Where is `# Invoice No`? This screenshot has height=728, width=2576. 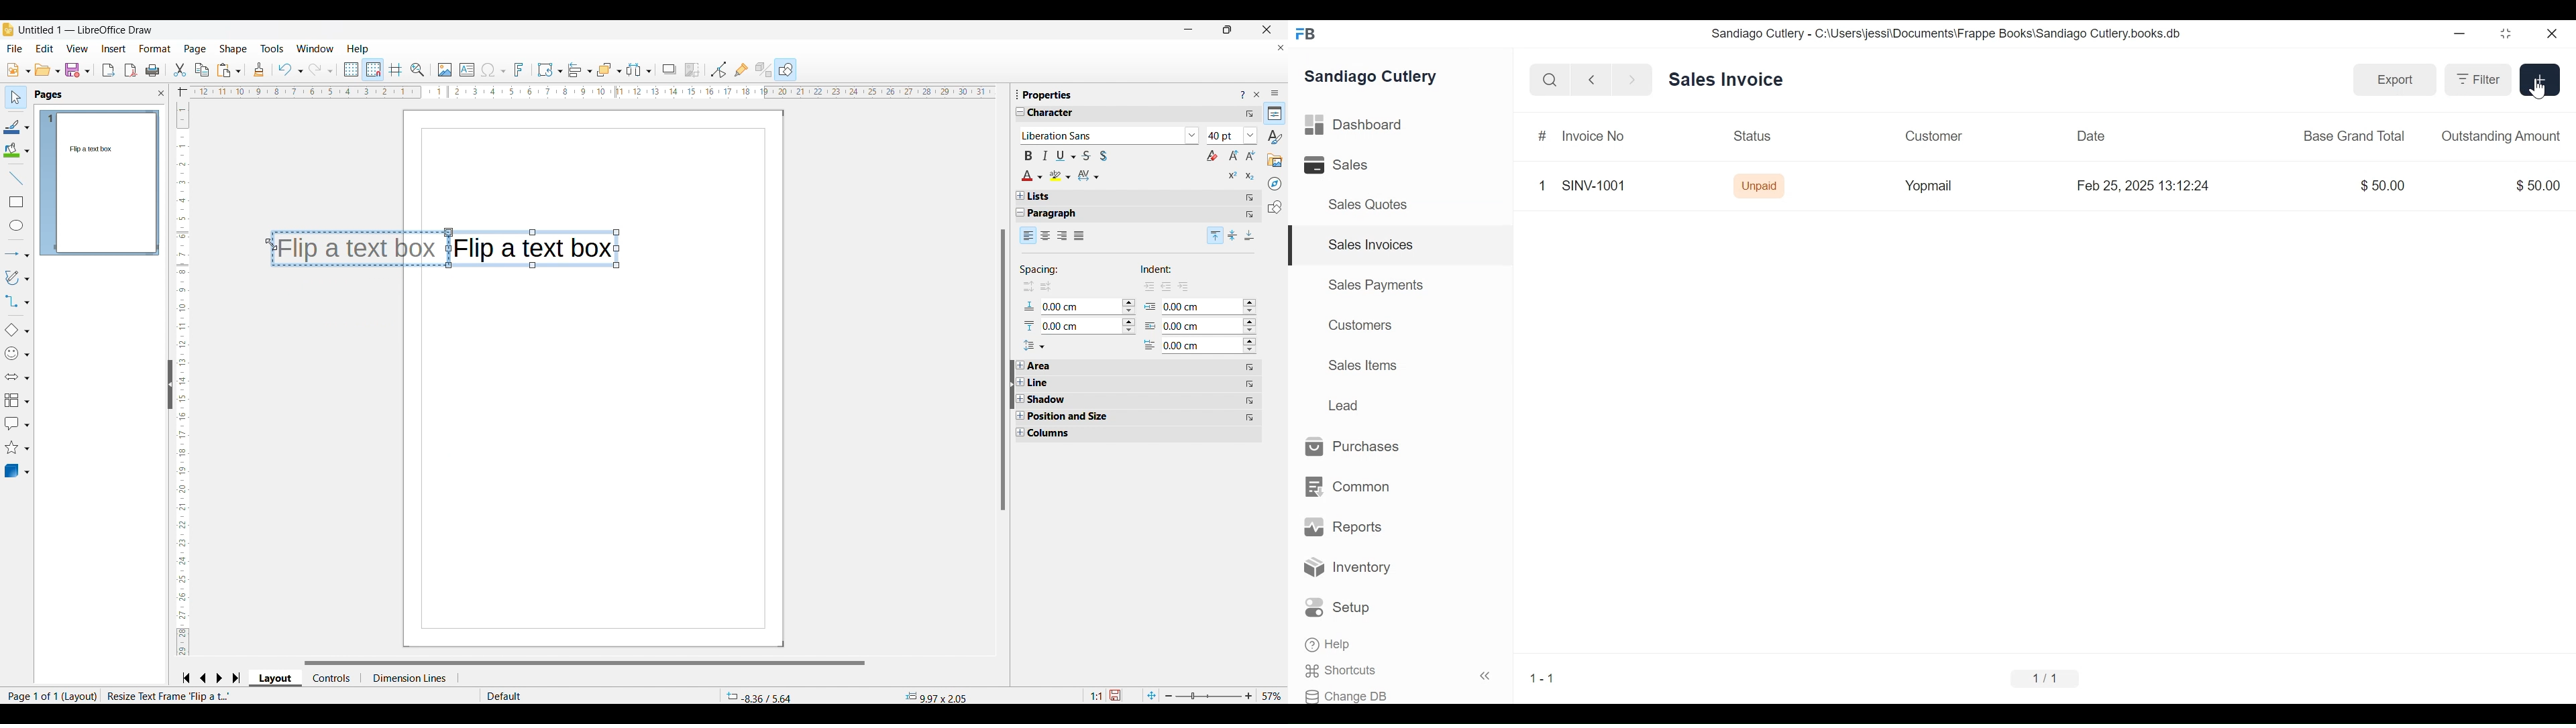 # Invoice No is located at coordinates (1580, 135).